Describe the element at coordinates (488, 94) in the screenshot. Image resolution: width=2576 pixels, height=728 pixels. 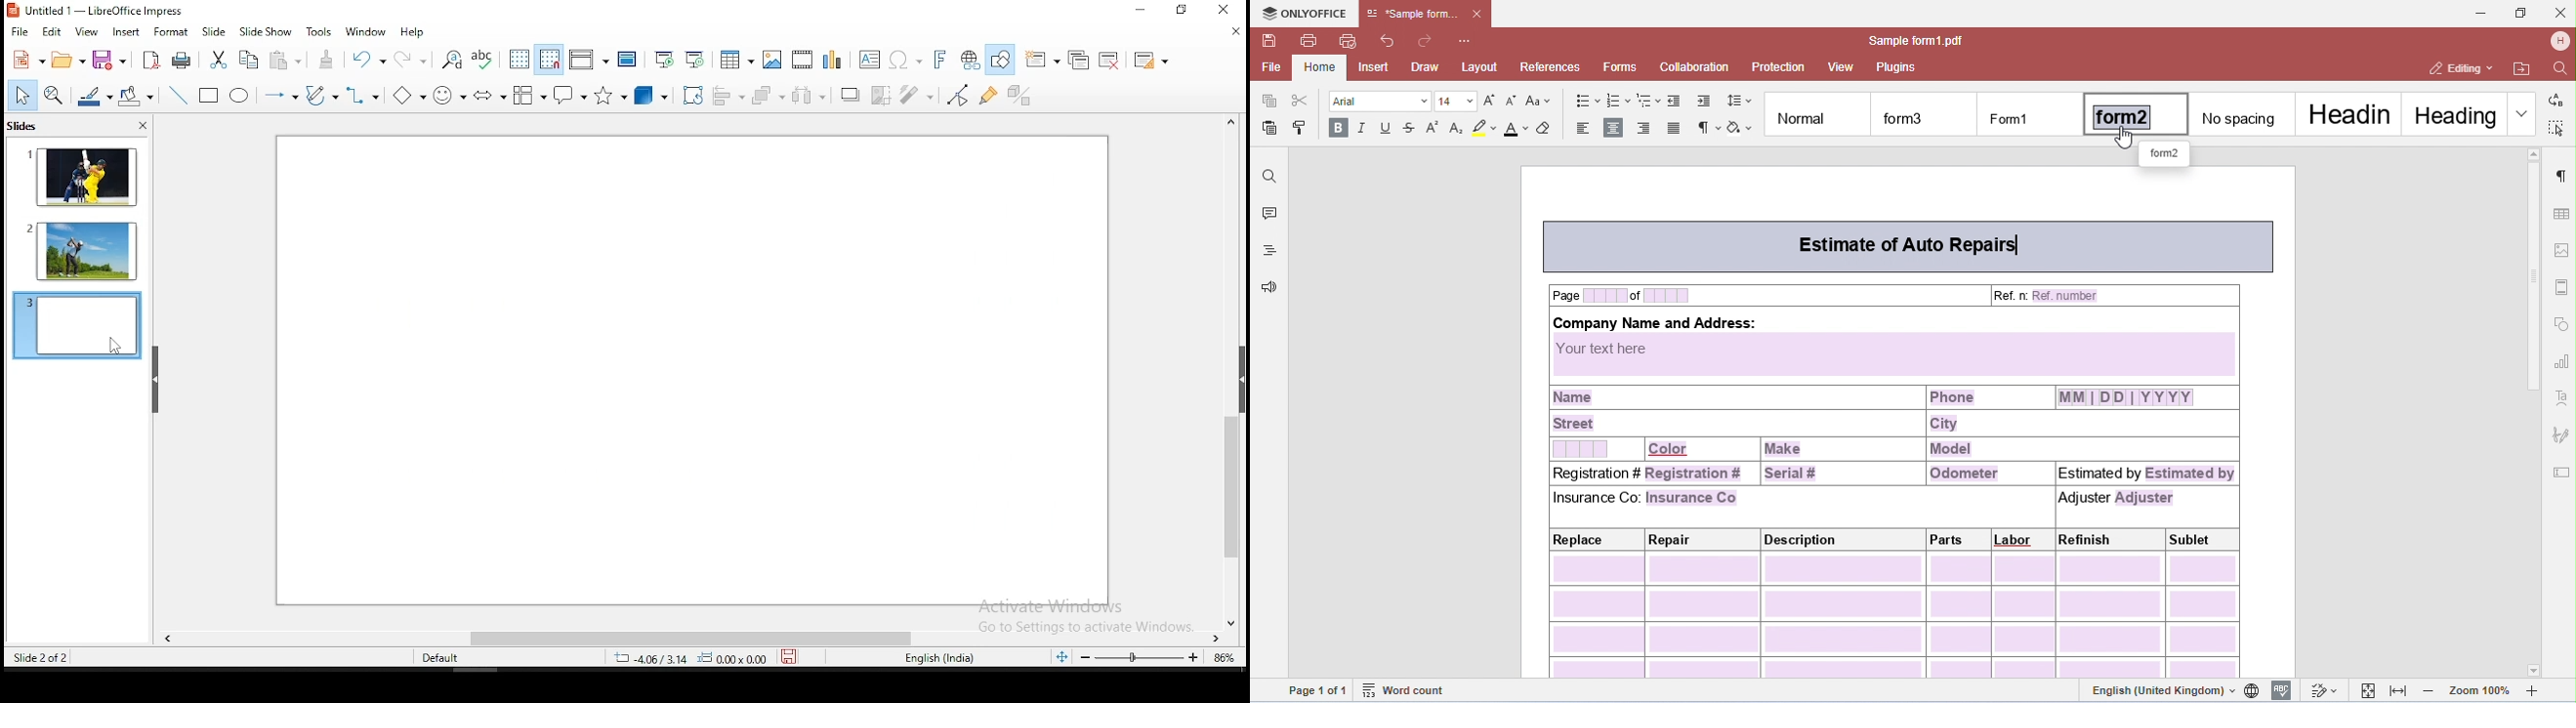
I see `block arrows` at that location.